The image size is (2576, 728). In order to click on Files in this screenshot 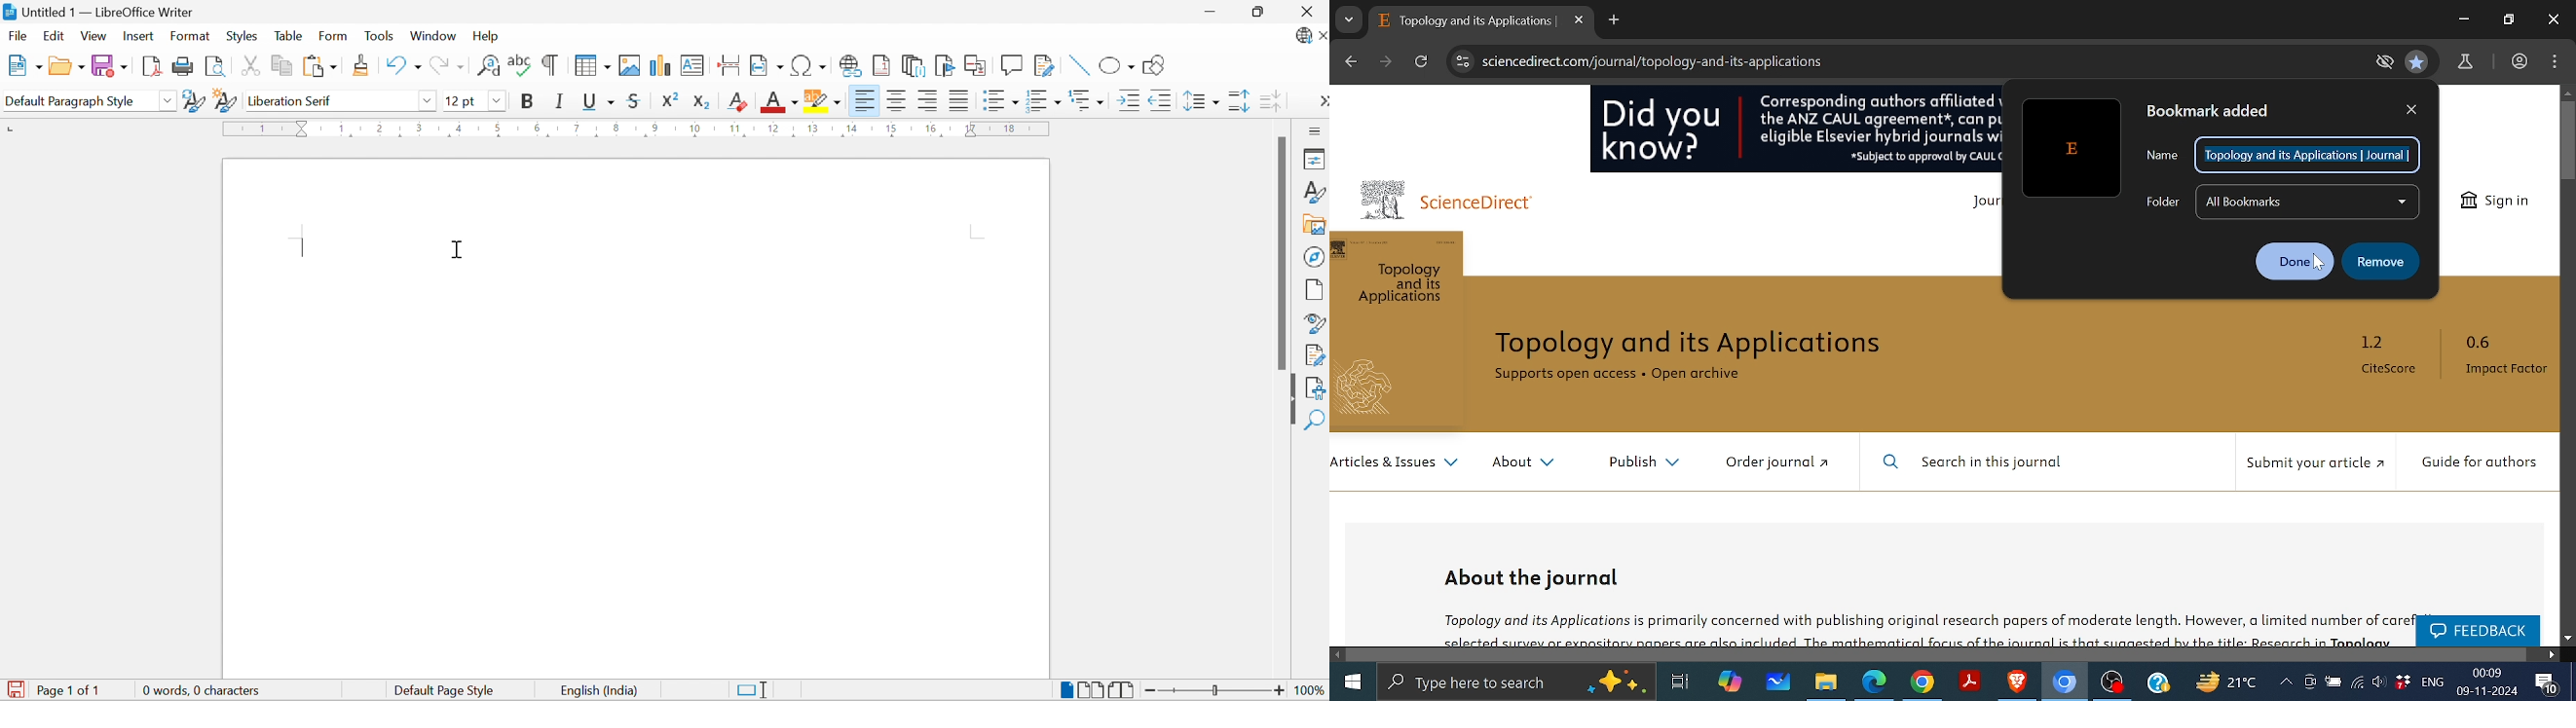, I will do `click(1824, 682)`.